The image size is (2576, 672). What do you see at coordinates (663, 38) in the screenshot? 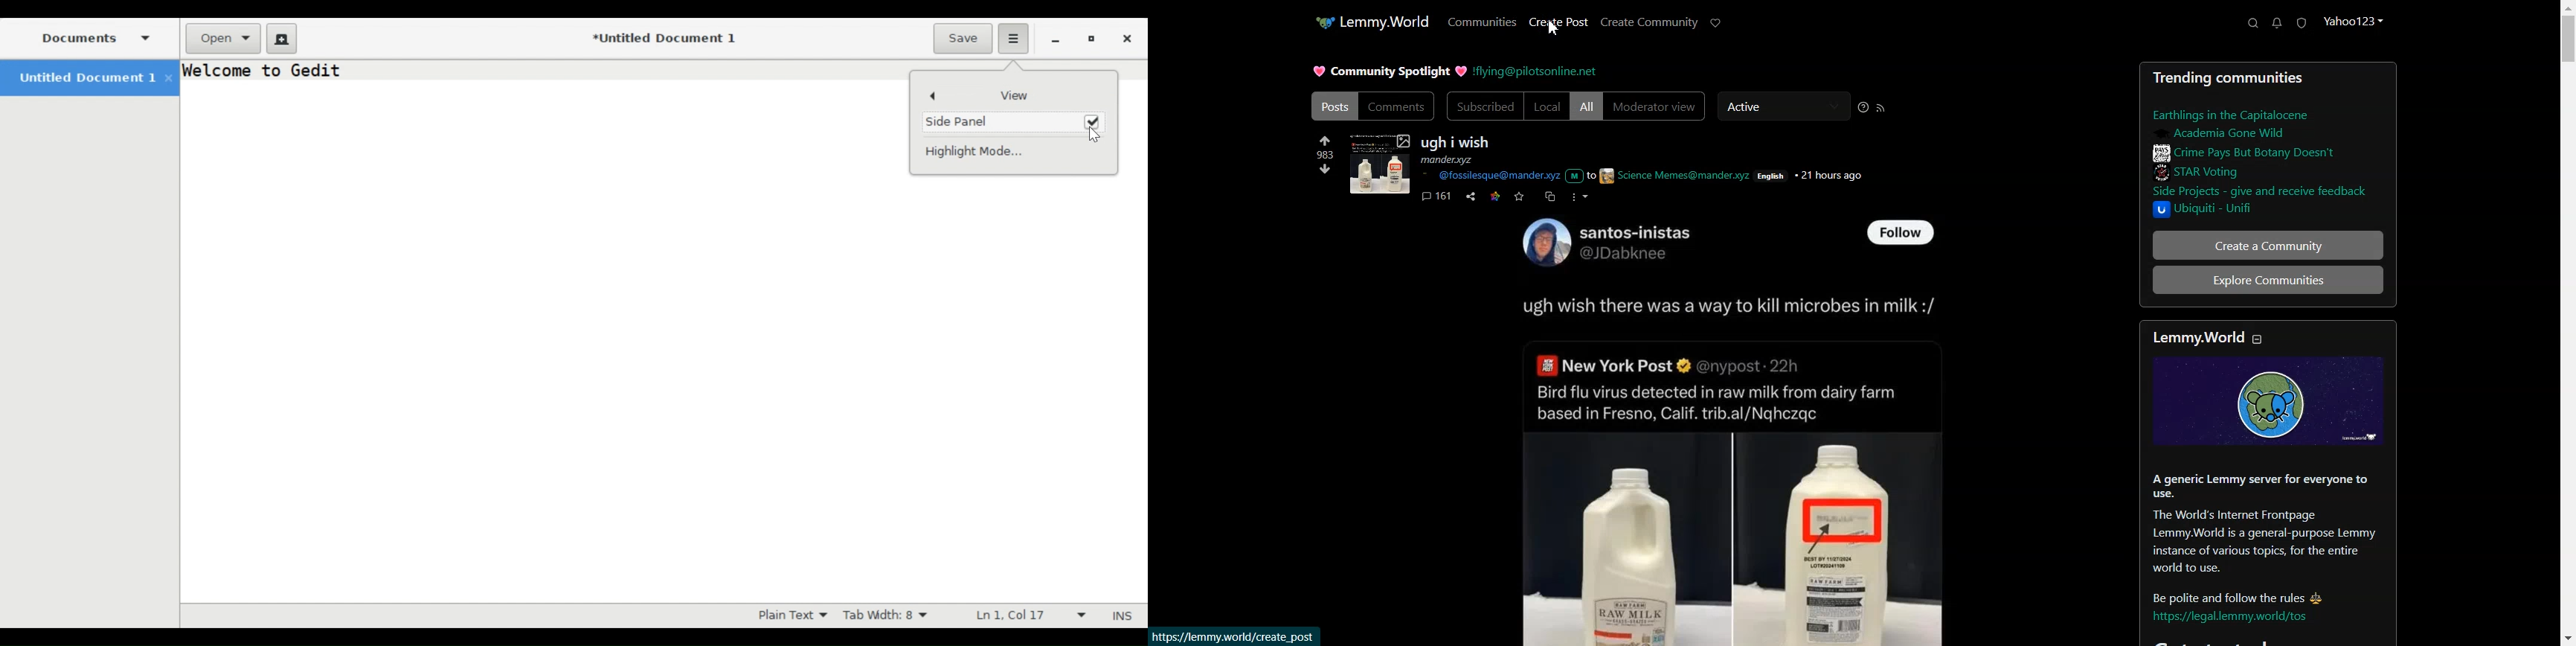
I see `*Untitled Document 1` at bounding box center [663, 38].